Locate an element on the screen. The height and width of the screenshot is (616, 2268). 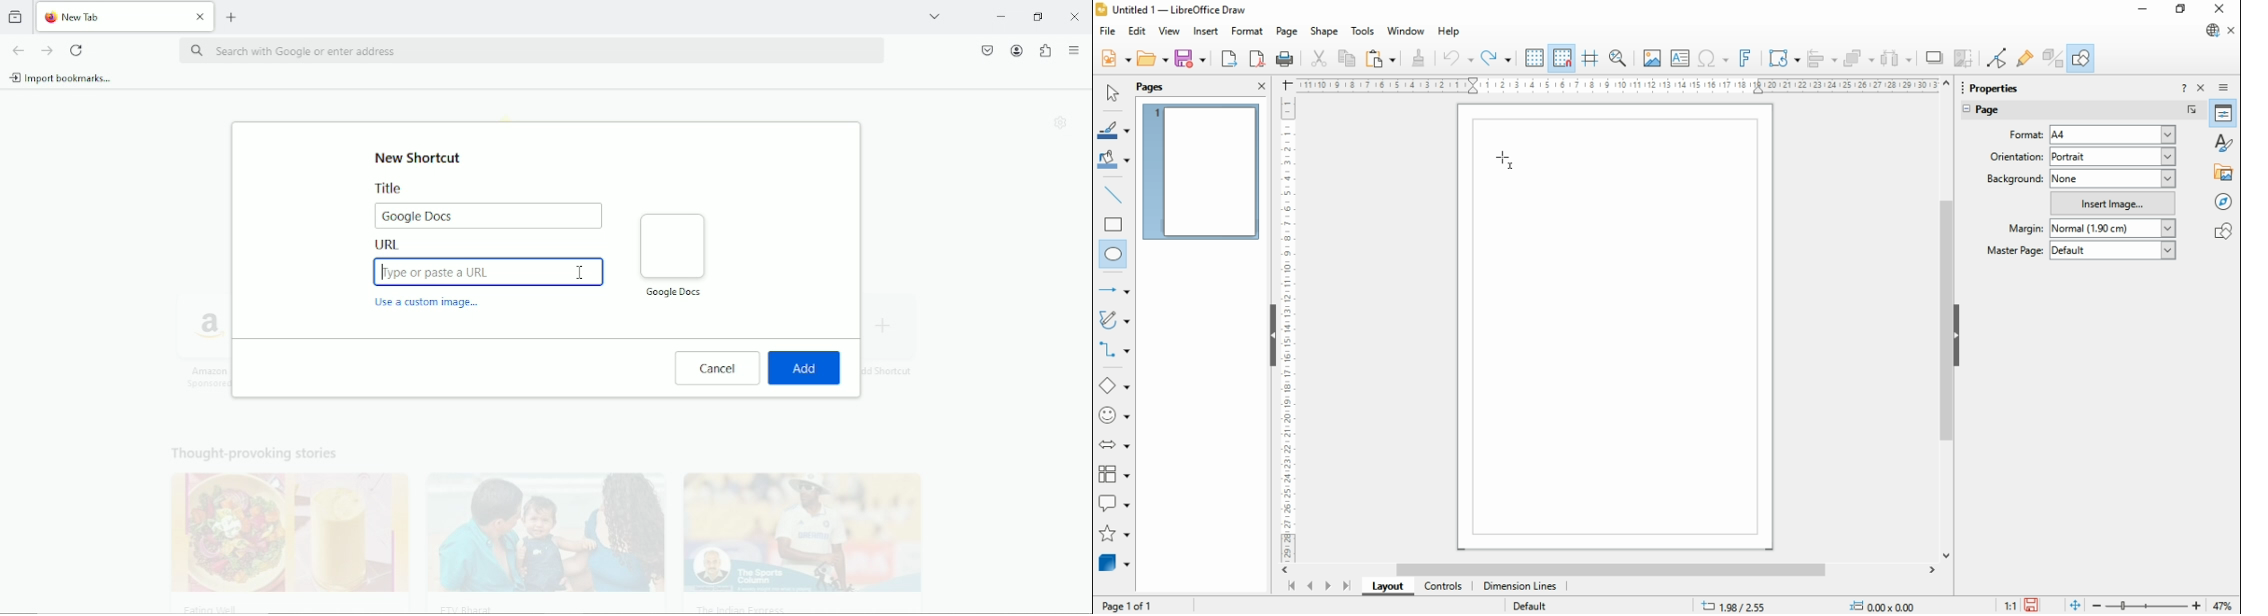
background is located at coordinates (2014, 178).